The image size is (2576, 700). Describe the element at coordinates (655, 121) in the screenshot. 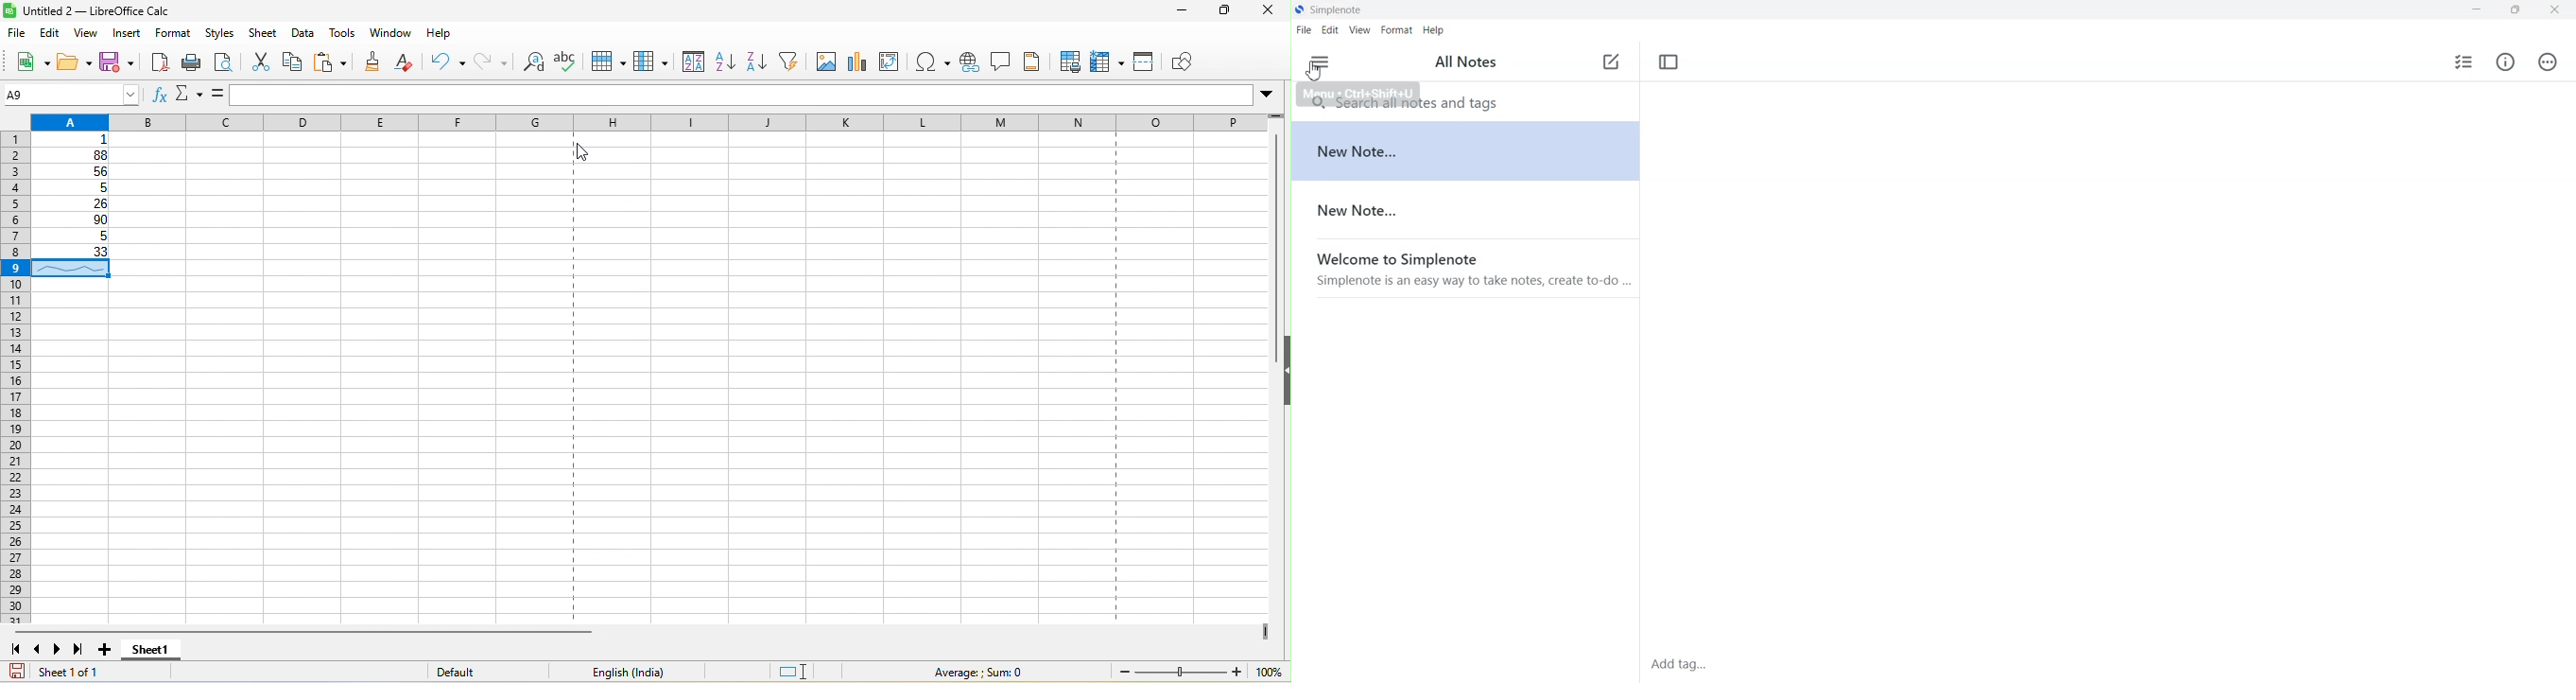

I see `column headingas` at that location.